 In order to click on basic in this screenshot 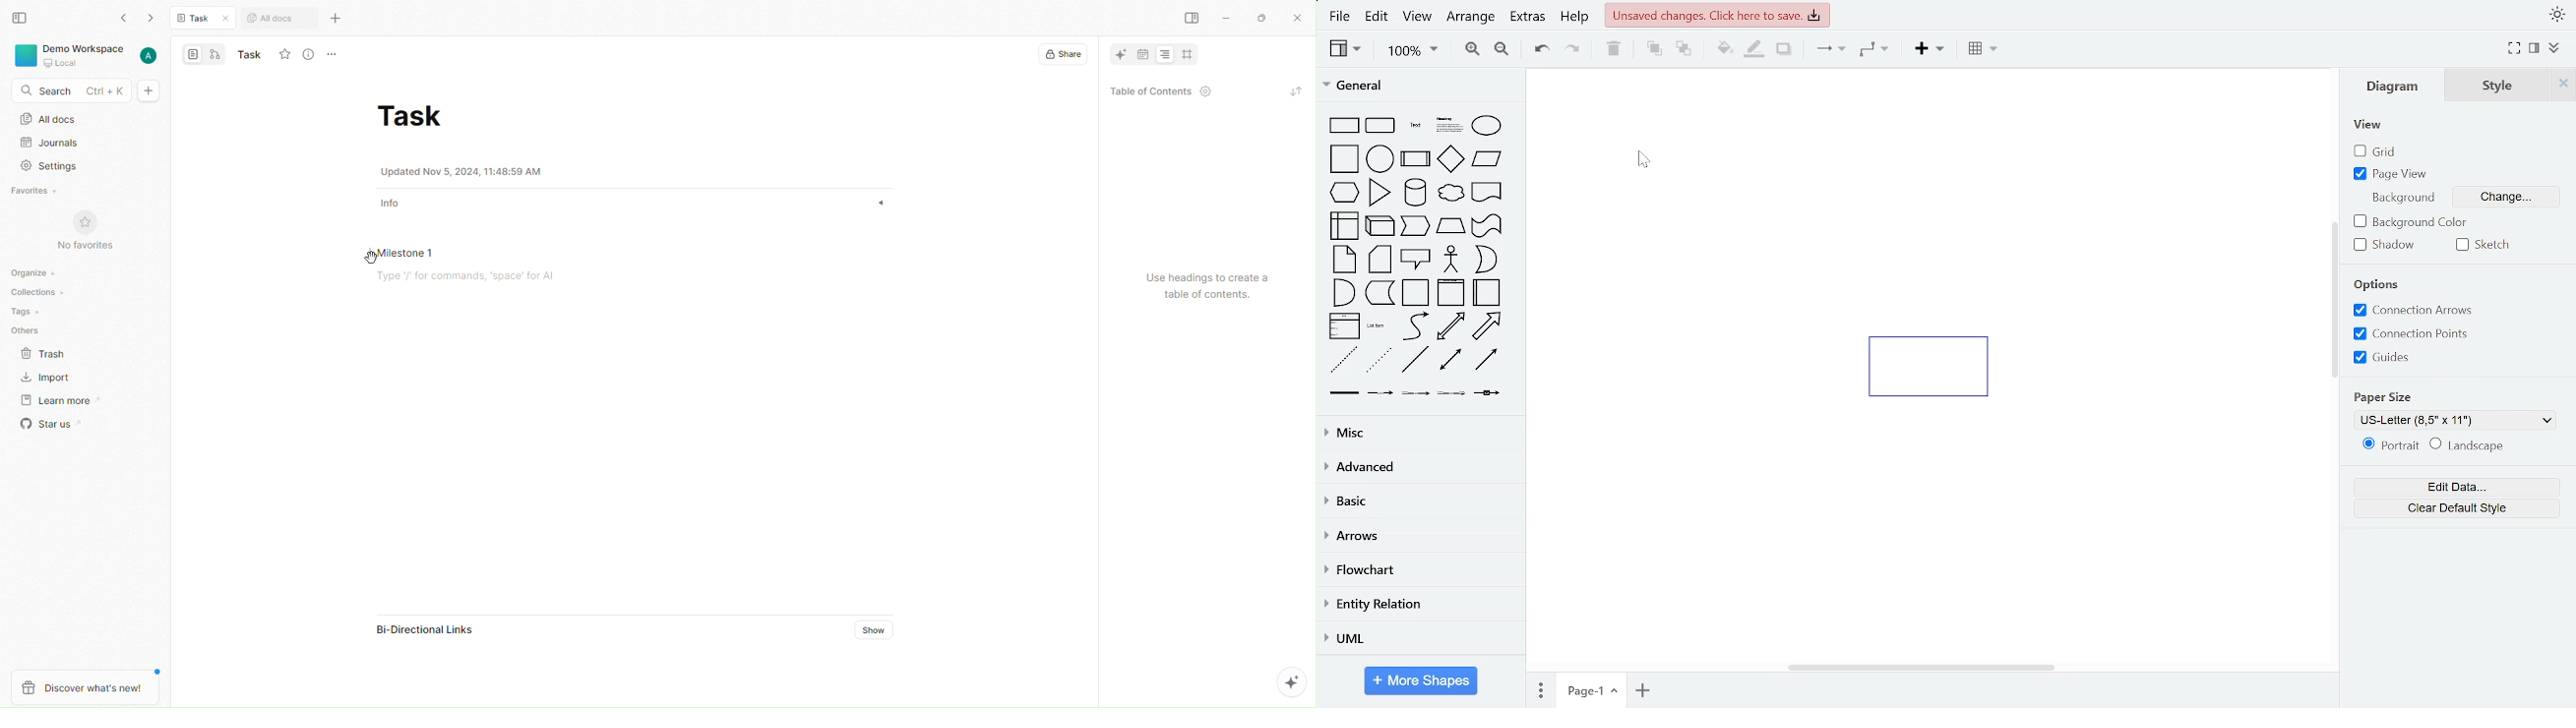, I will do `click(1420, 504)`.